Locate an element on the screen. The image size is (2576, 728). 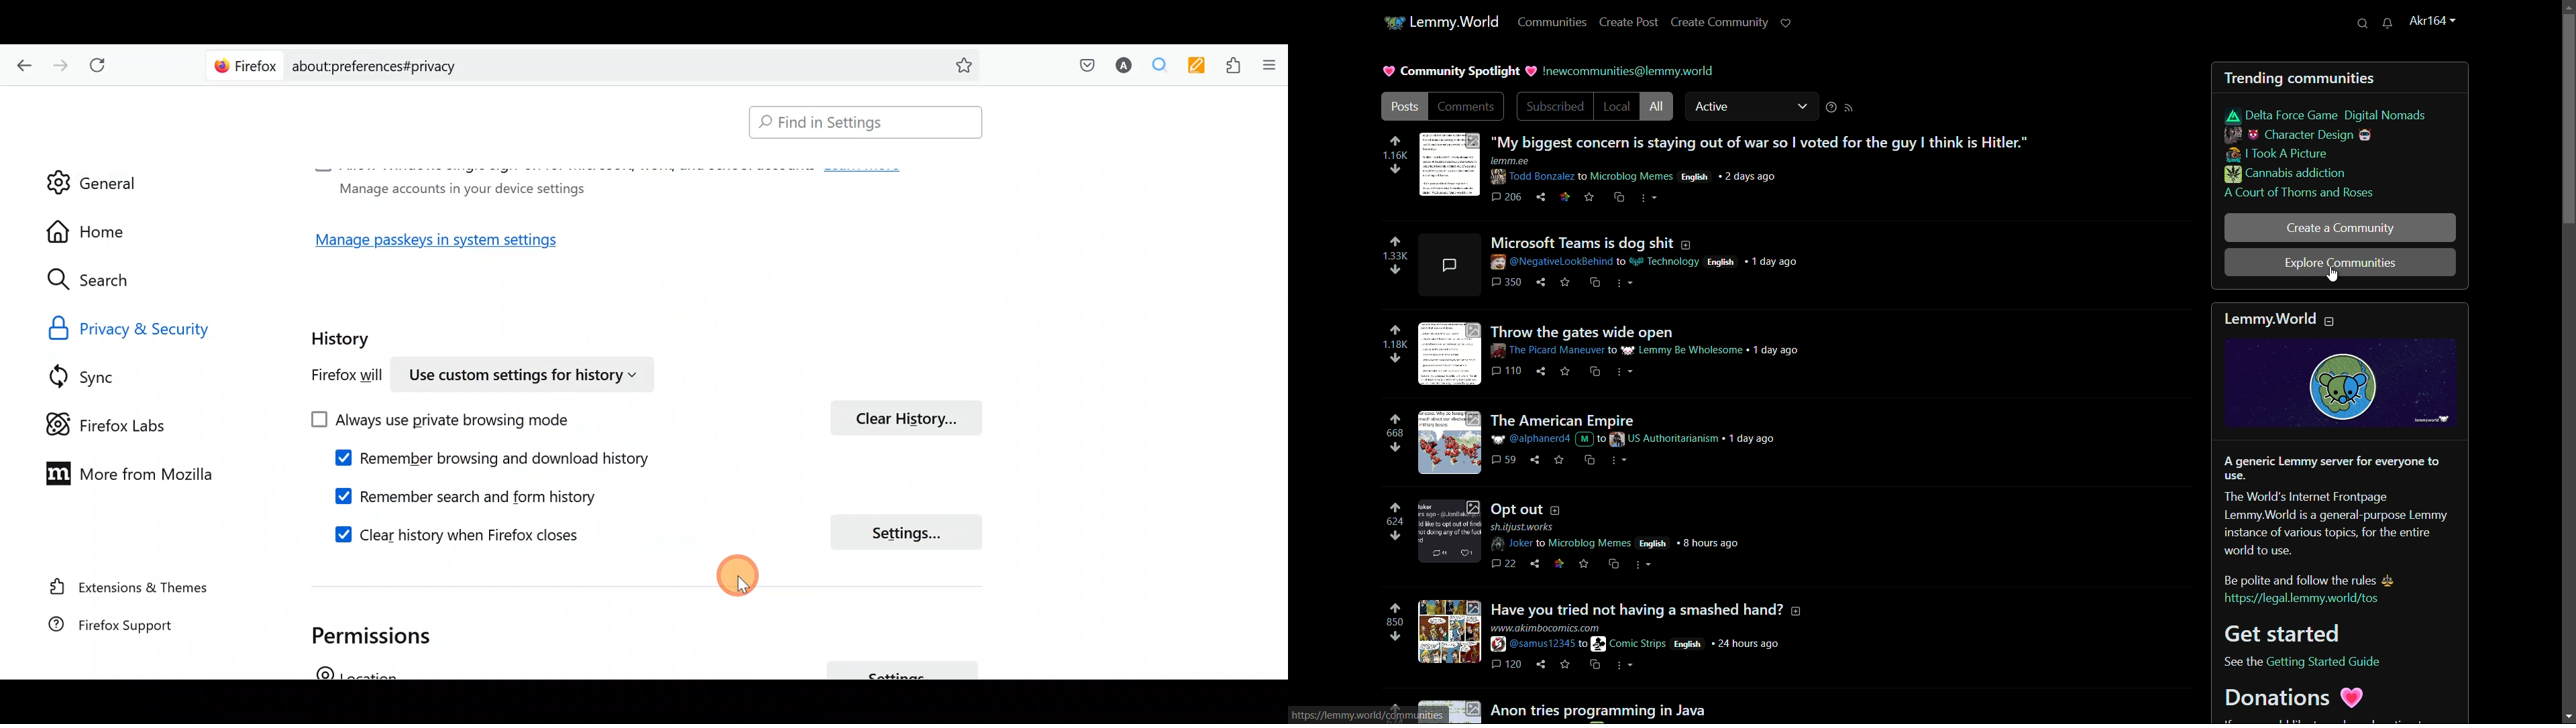
Permissions is located at coordinates (386, 635).